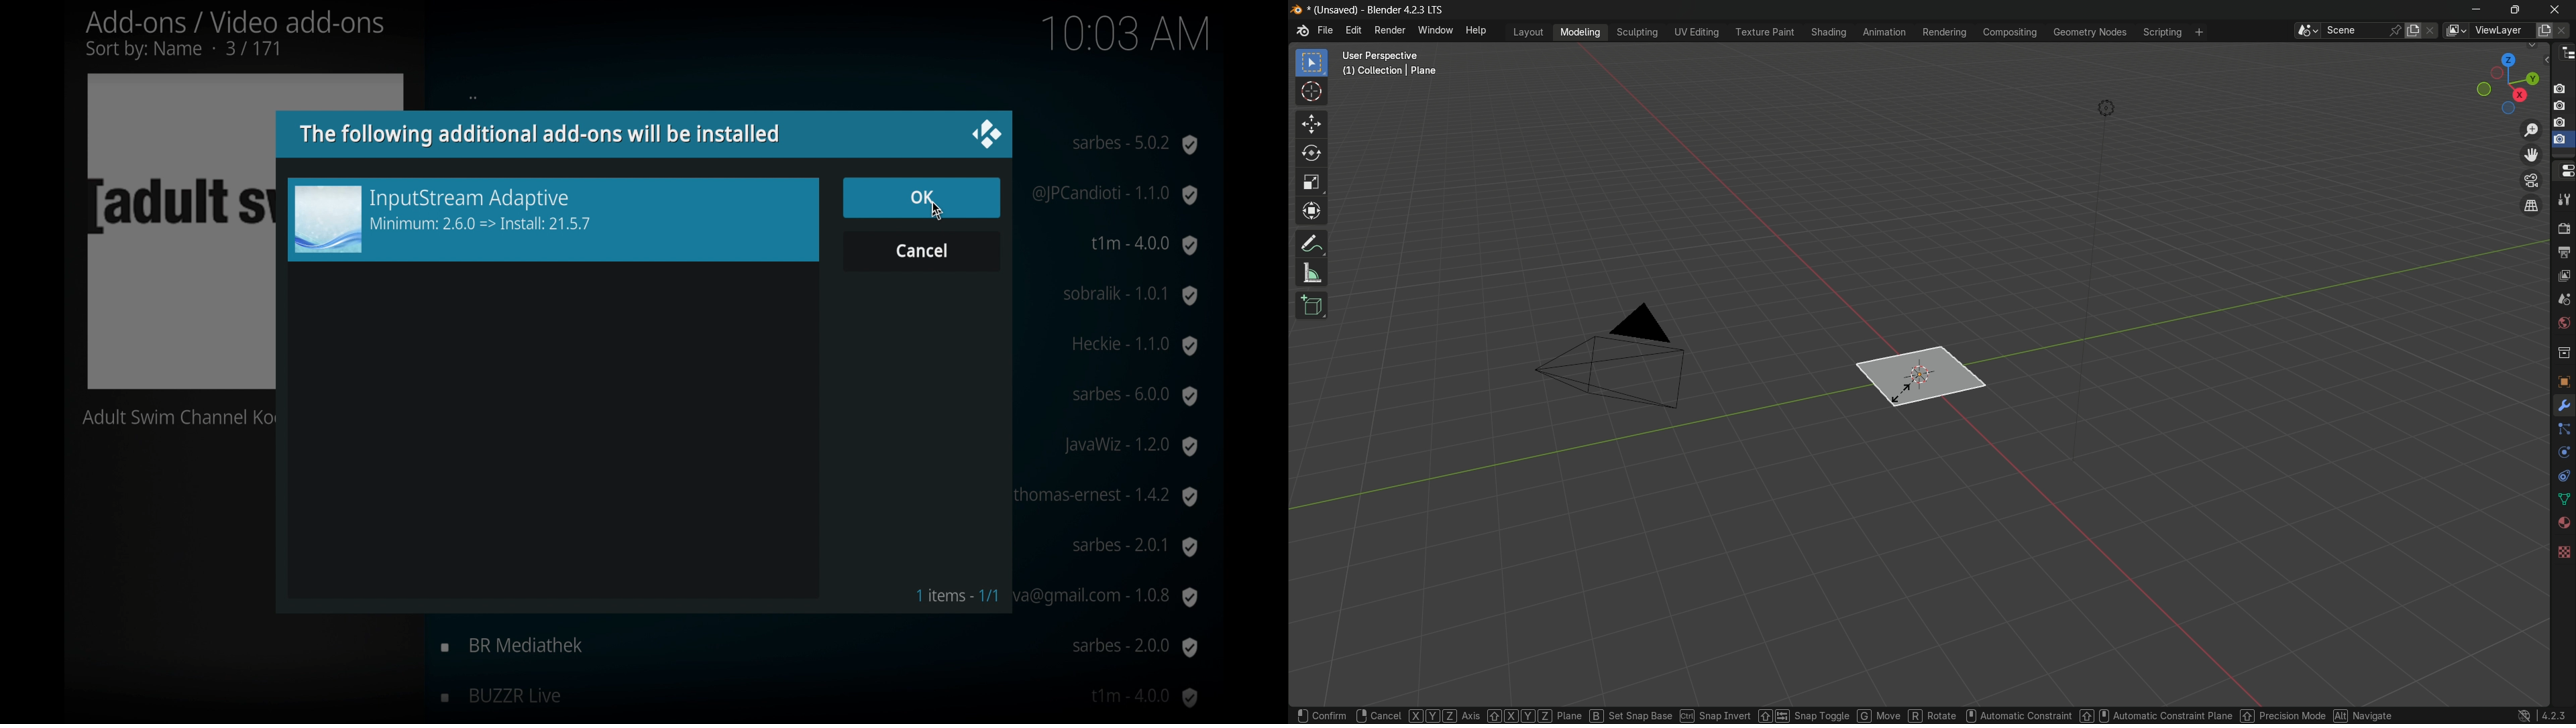 The height and width of the screenshot is (728, 2576). What do you see at coordinates (1372, 9) in the screenshot?
I see `unsaved blender 4.2.3 LTS` at bounding box center [1372, 9].